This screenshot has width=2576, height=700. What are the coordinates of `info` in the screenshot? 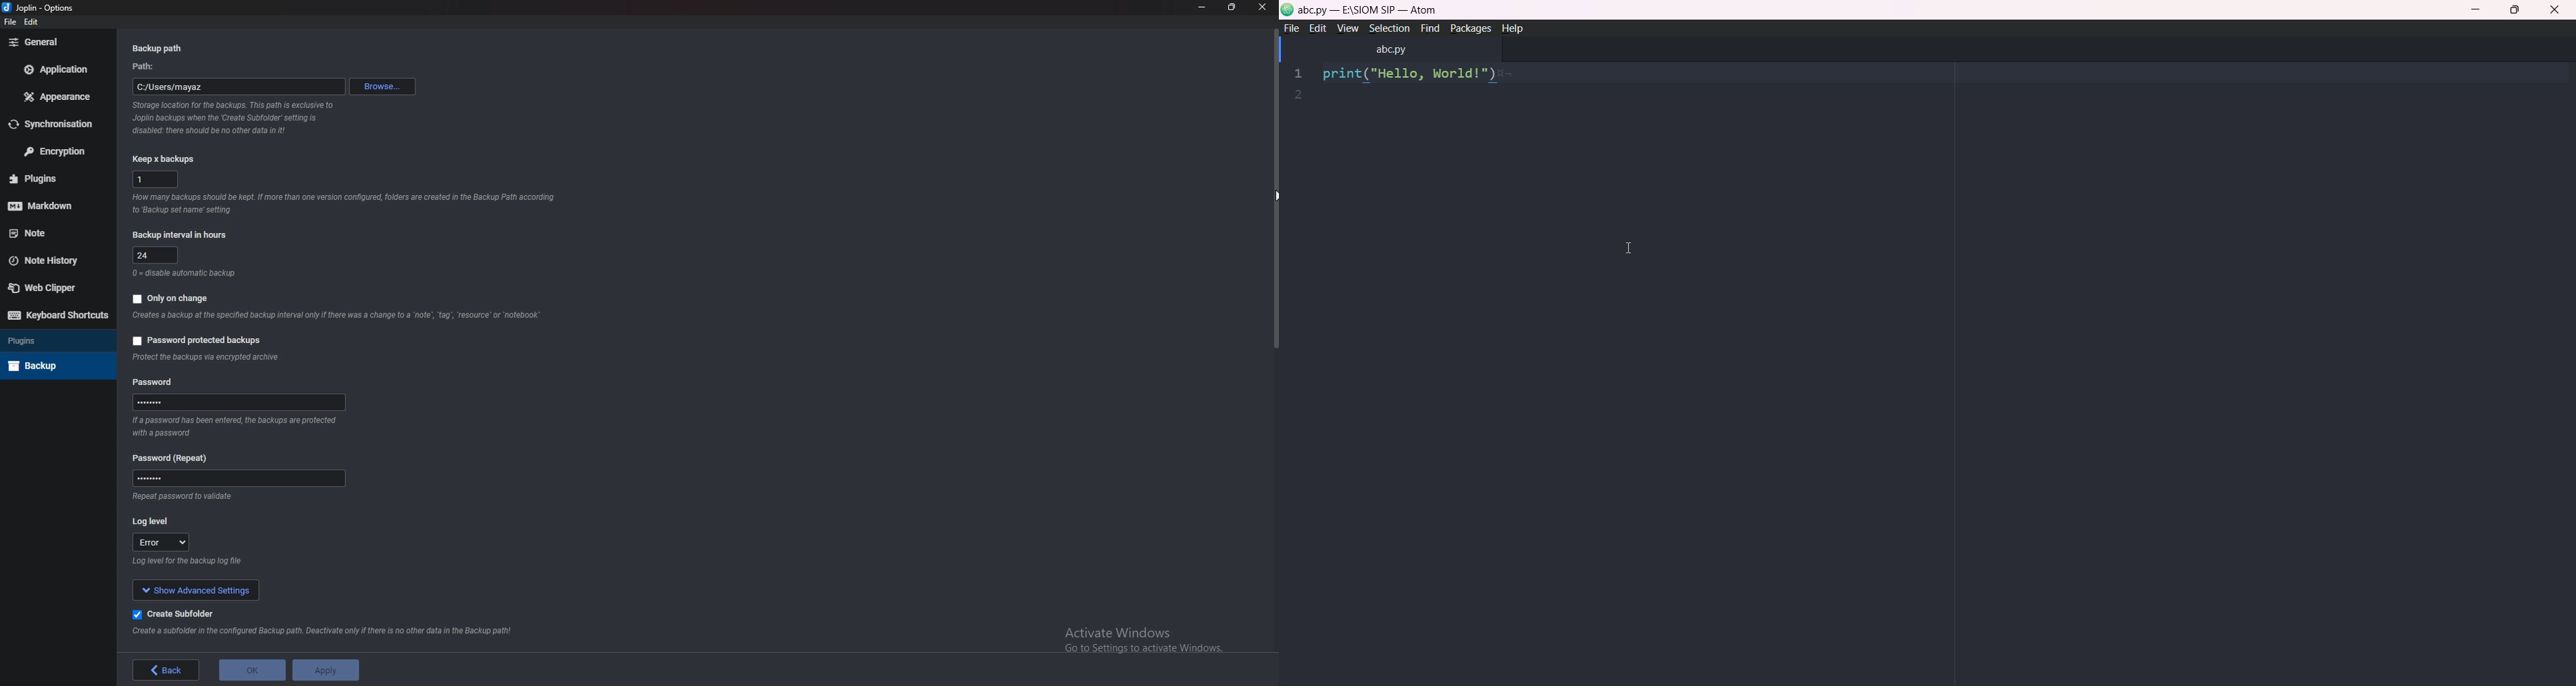 It's located at (235, 117).